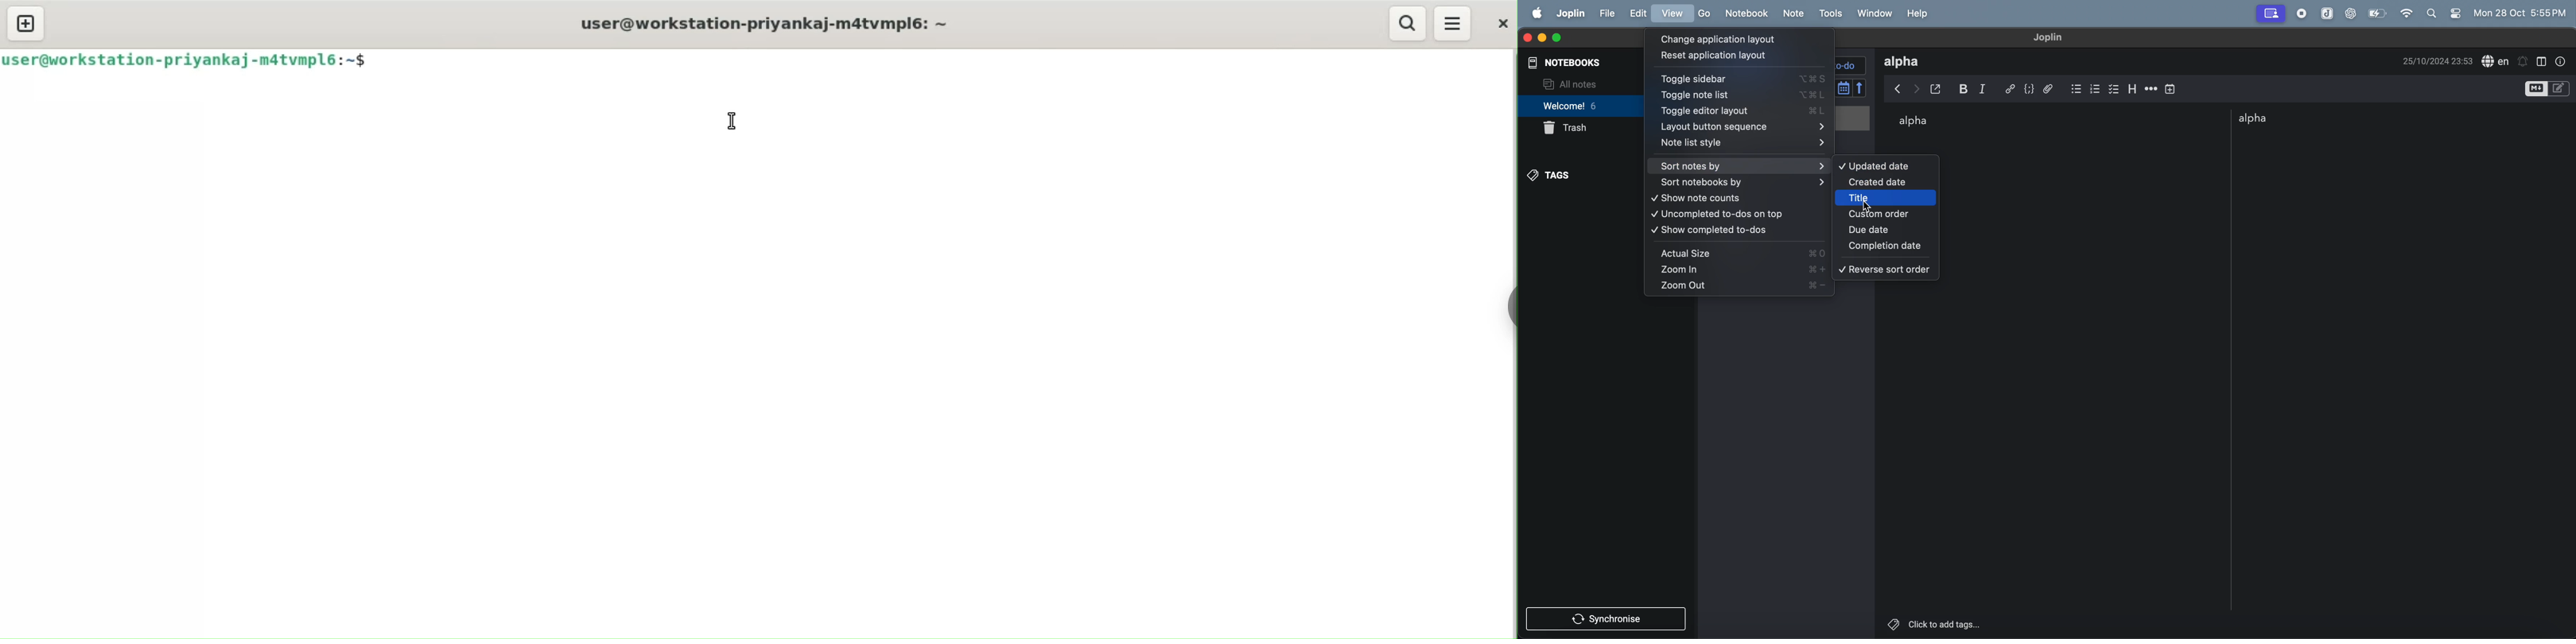 This screenshot has width=2576, height=644. Describe the element at coordinates (1908, 62) in the screenshot. I see `note title alpha` at that location.